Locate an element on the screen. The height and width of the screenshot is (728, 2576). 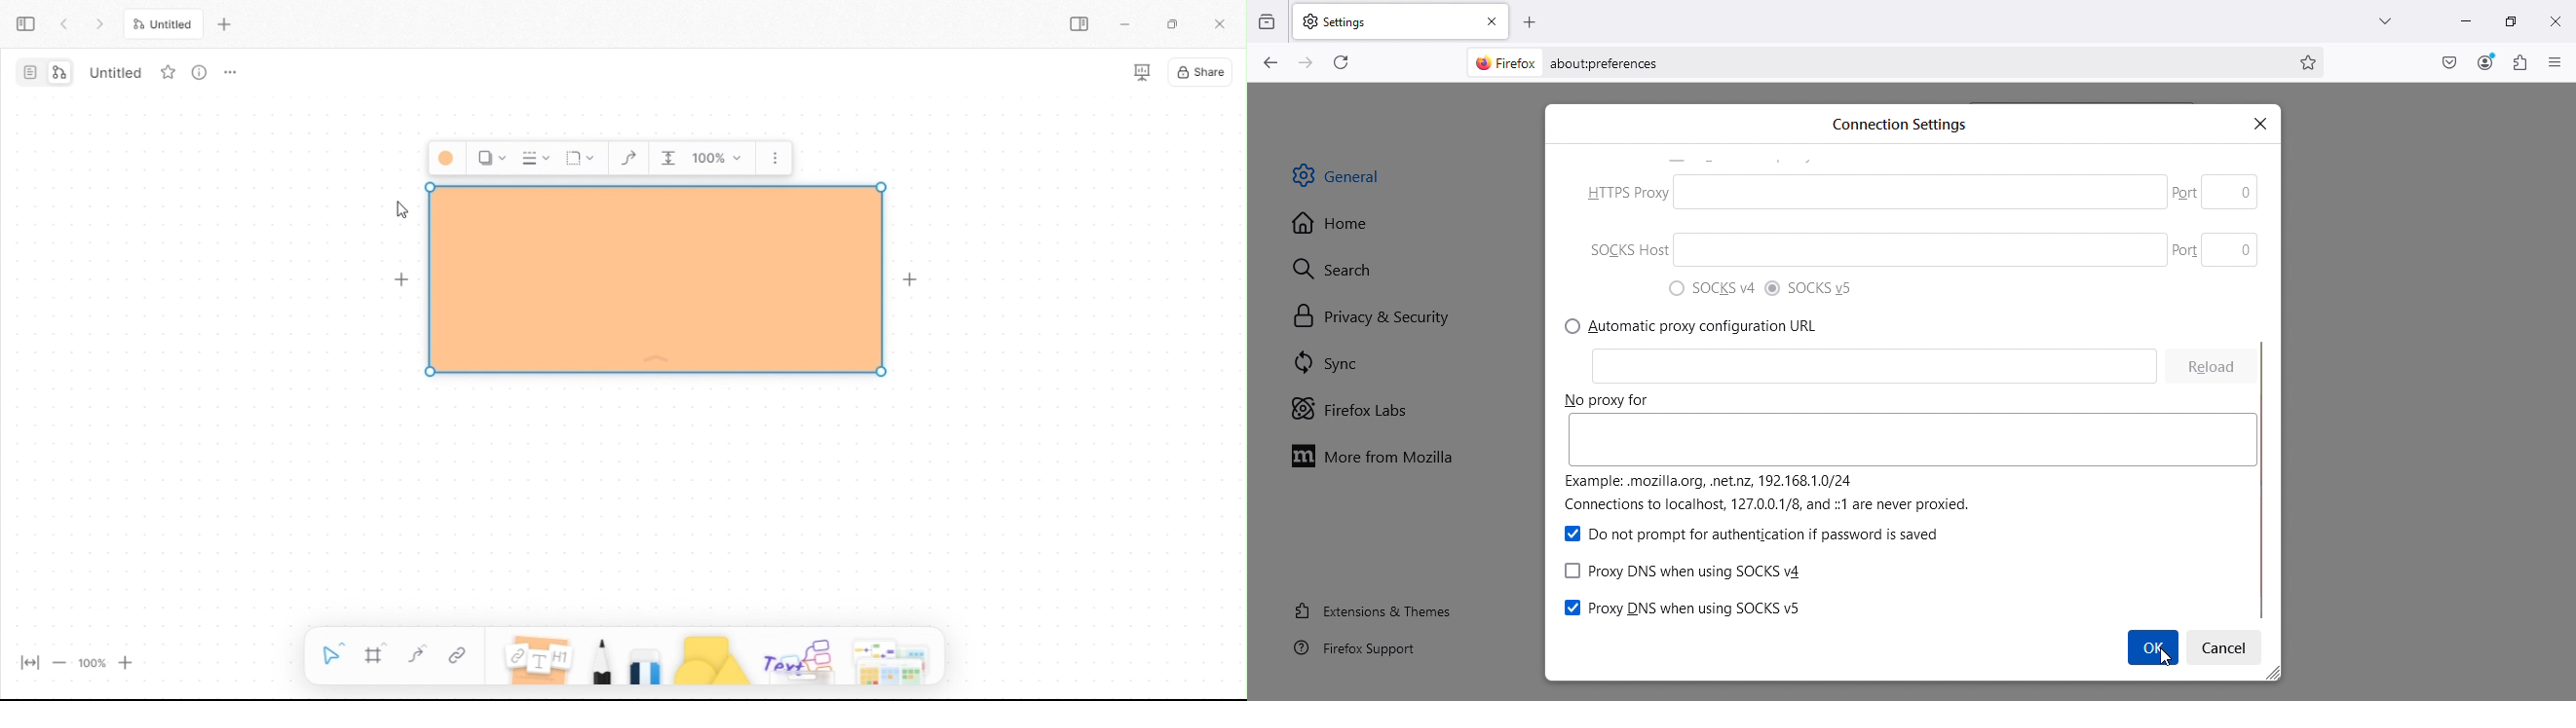
learn more is located at coordinates (1779, 507).